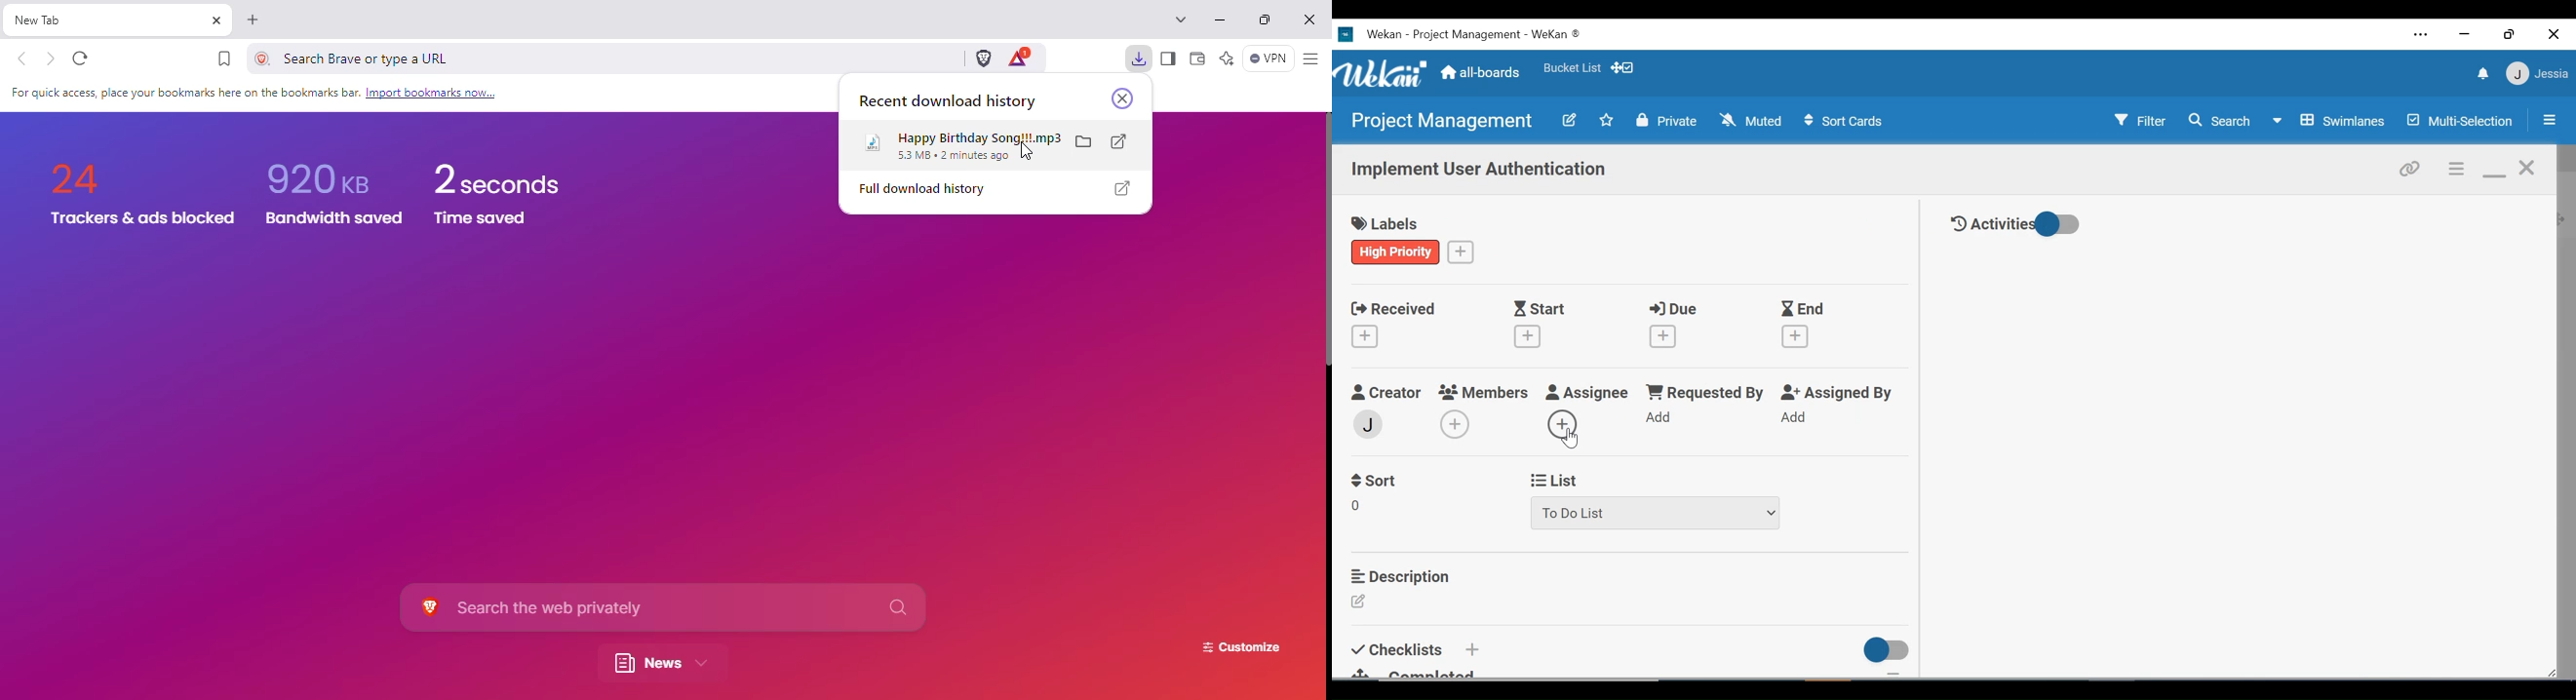 The height and width of the screenshot is (700, 2576). What do you see at coordinates (1399, 648) in the screenshot?
I see `Checklists` at bounding box center [1399, 648].